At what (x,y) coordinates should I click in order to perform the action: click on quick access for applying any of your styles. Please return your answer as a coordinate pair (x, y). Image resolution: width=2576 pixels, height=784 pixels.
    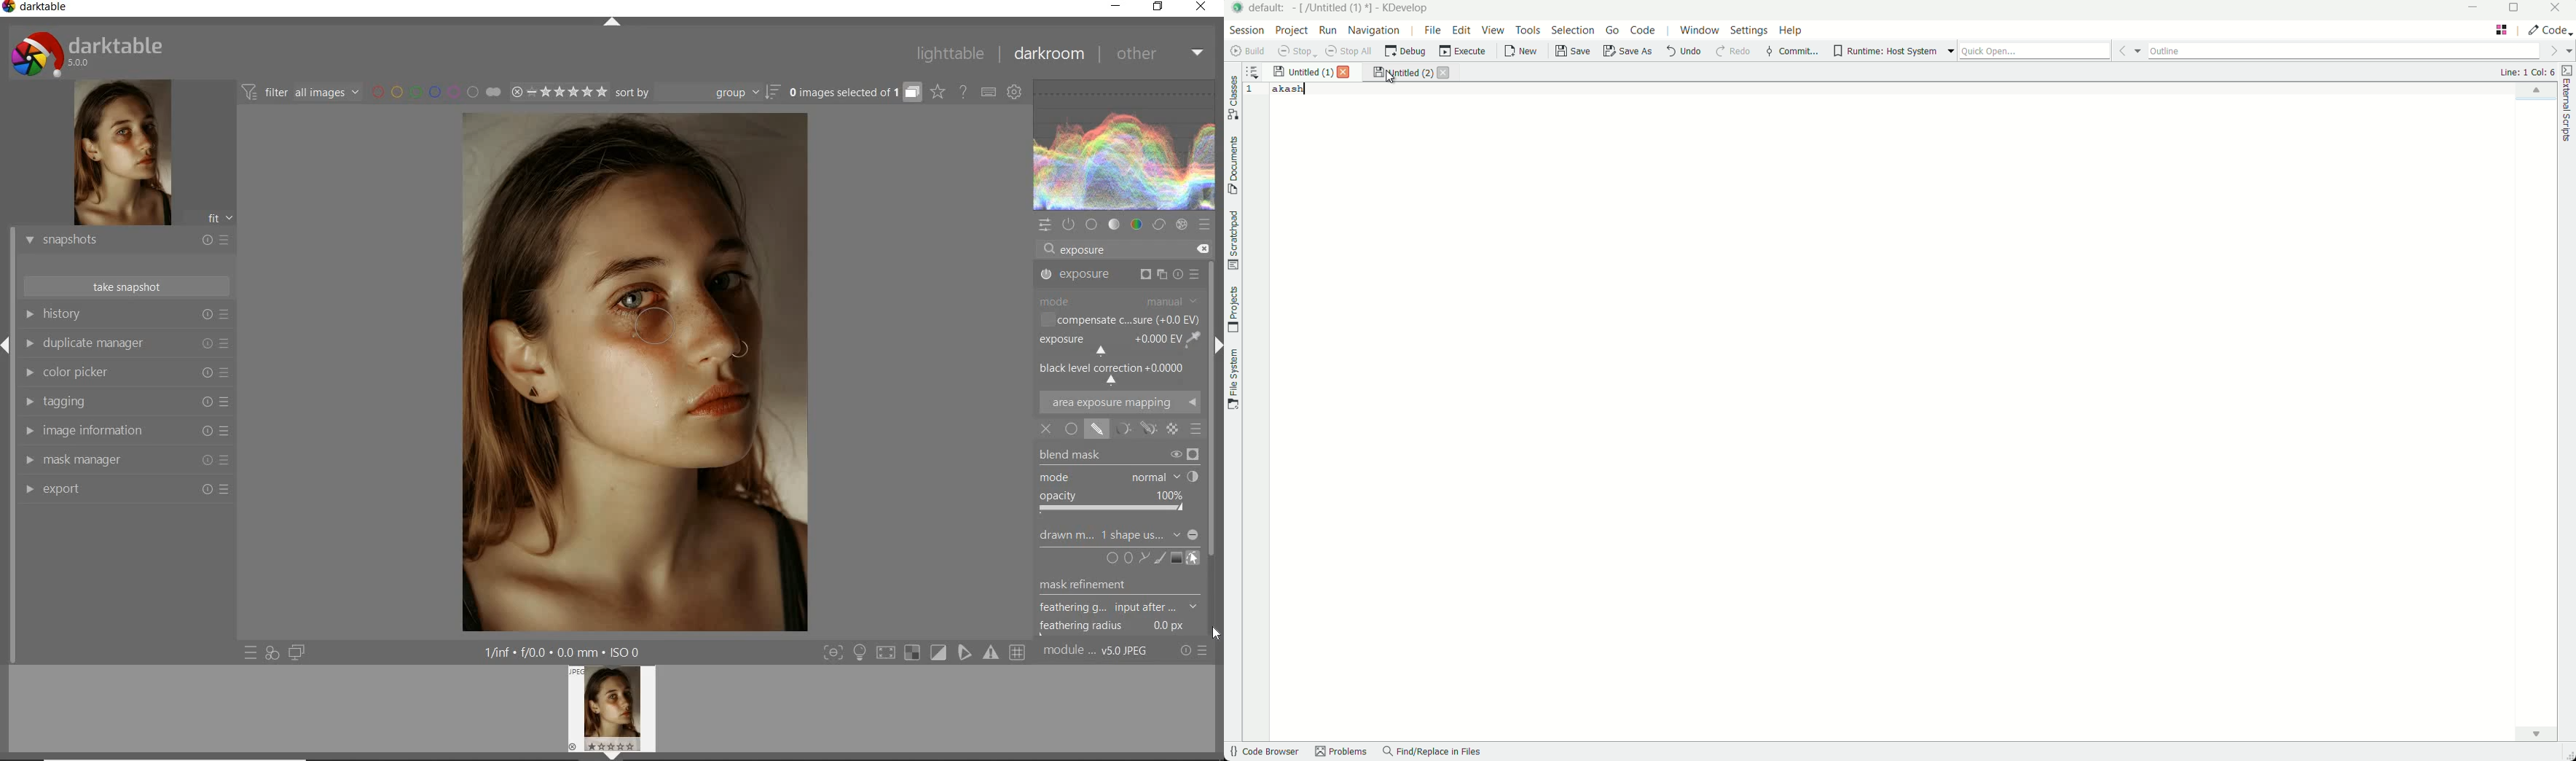
    Looking at the image, I should click on (271, 653).